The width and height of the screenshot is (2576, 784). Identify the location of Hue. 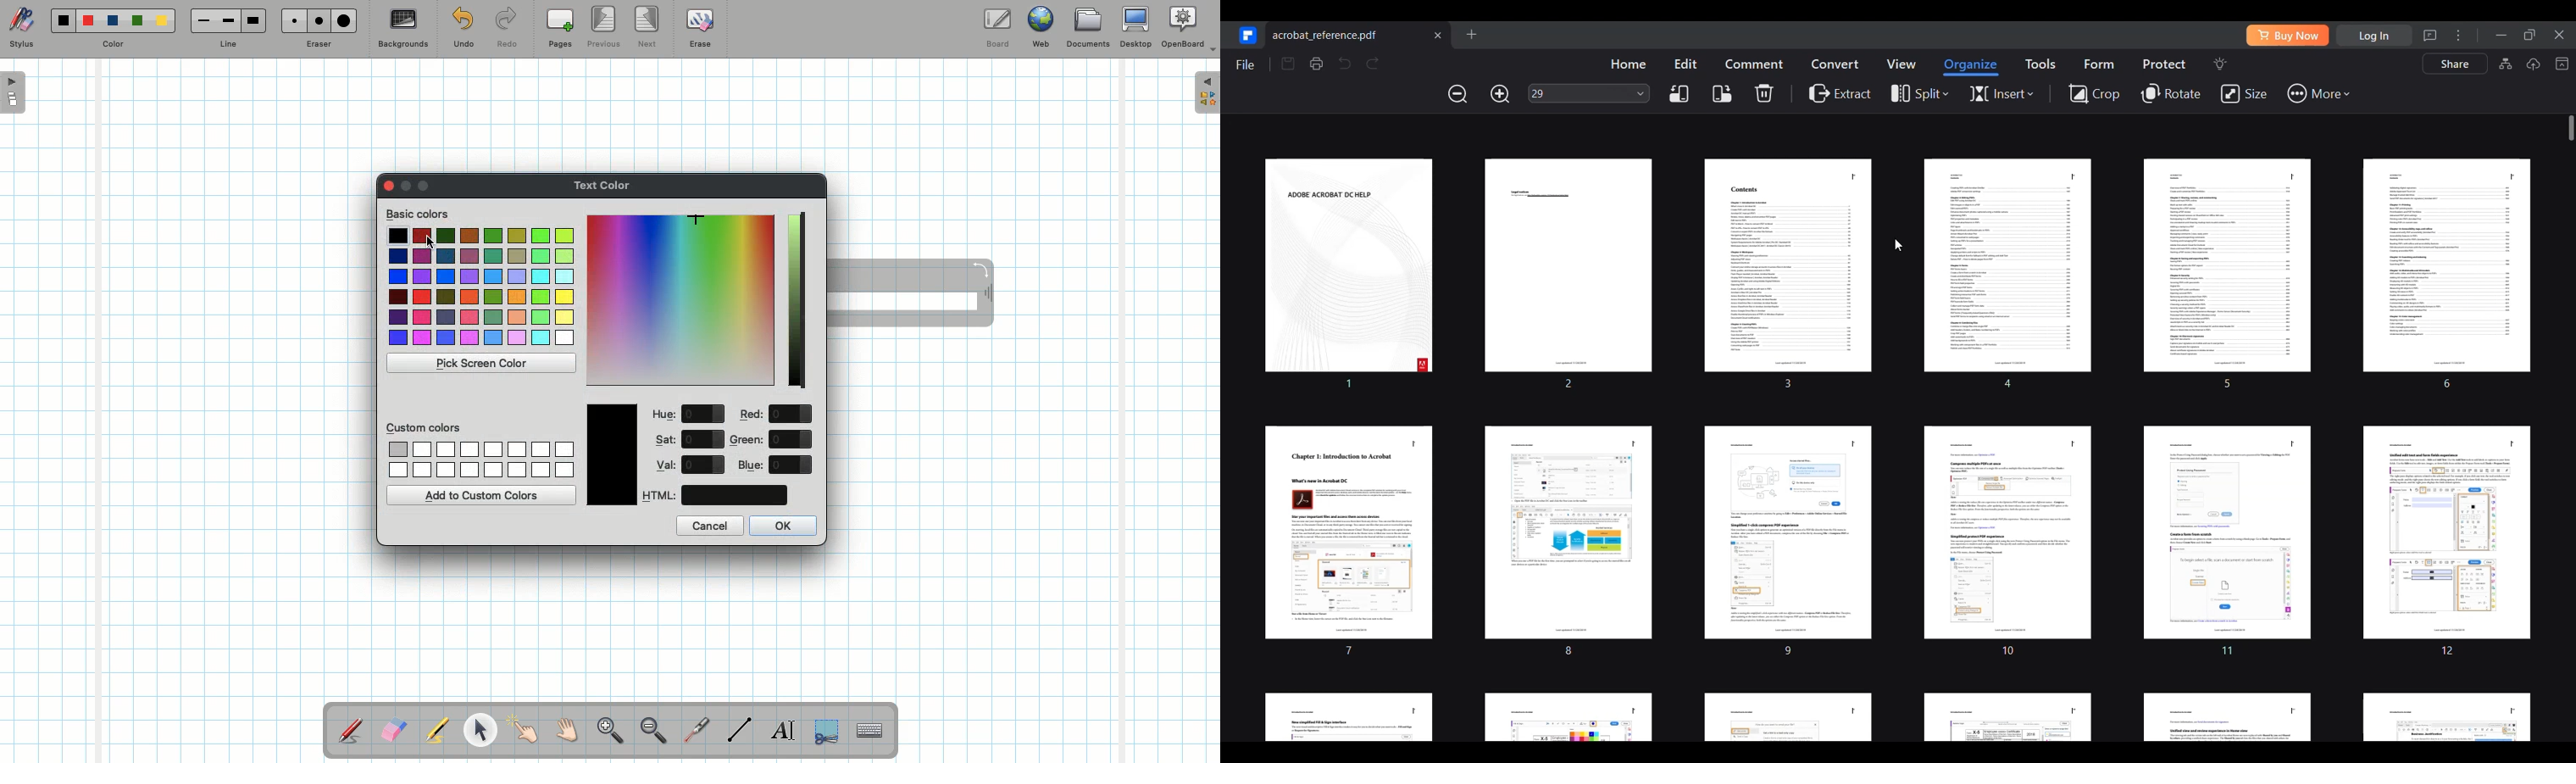
(665, 415).